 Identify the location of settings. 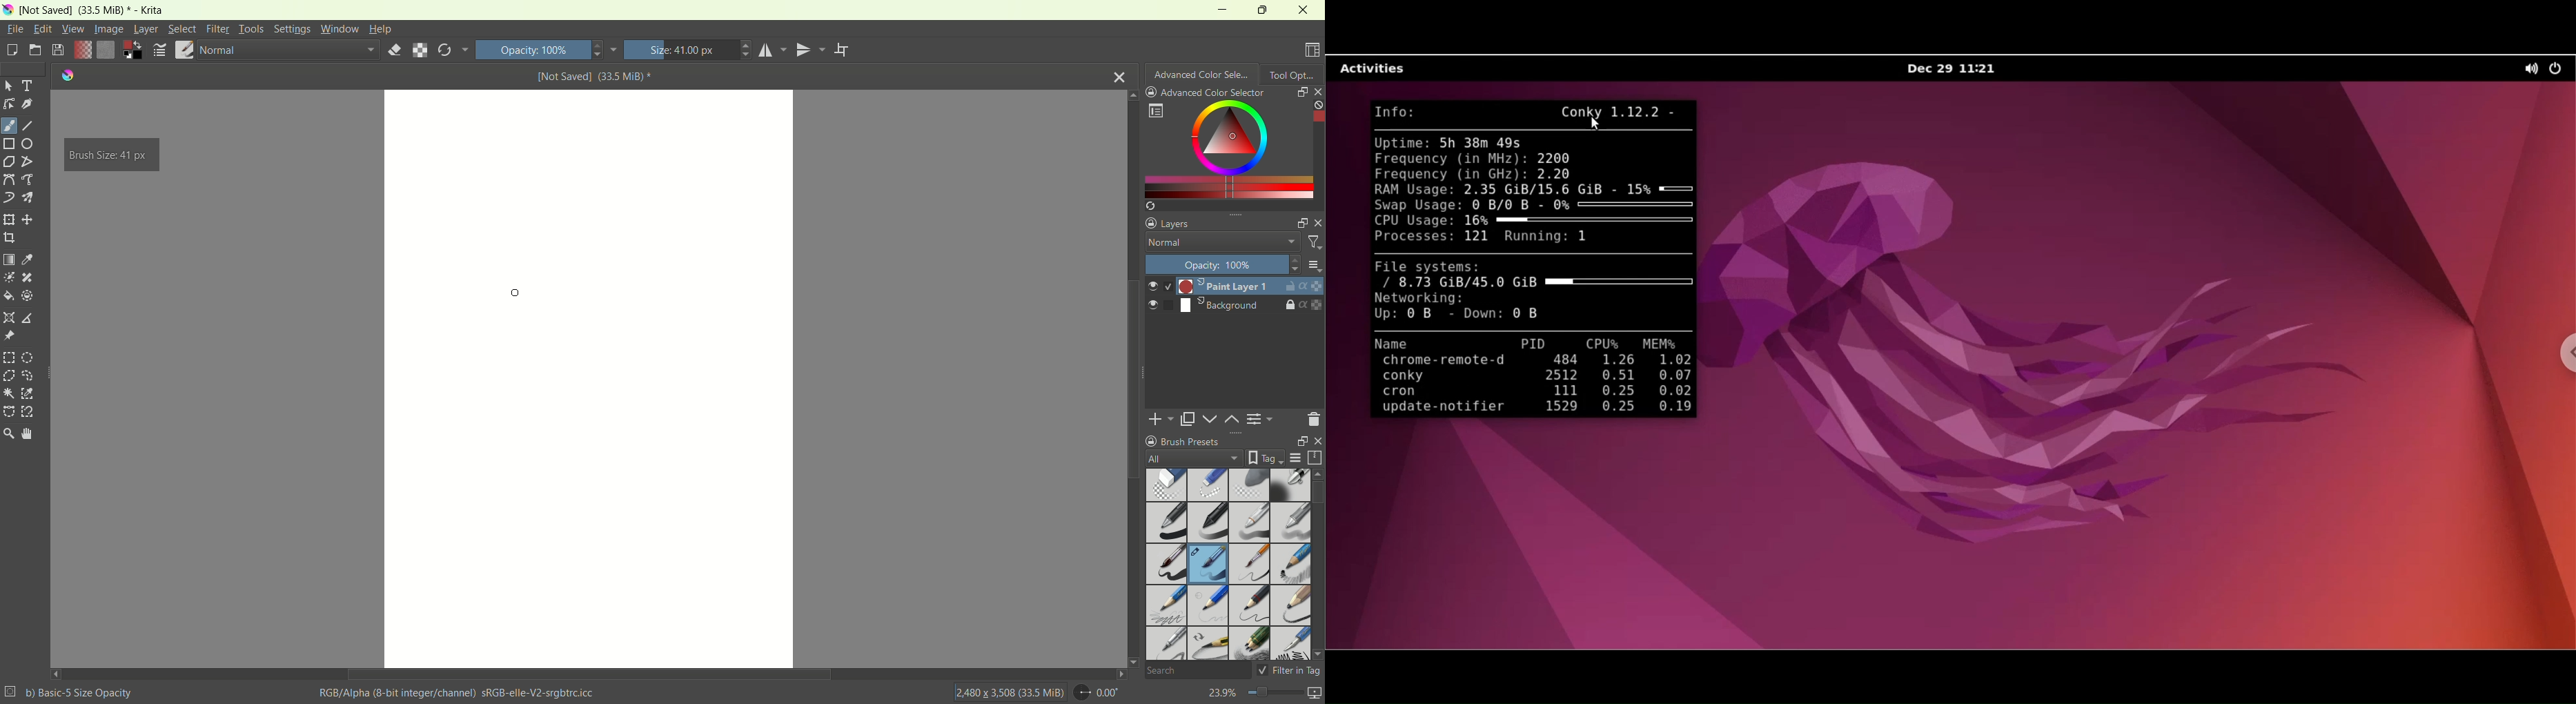
(291, 29).